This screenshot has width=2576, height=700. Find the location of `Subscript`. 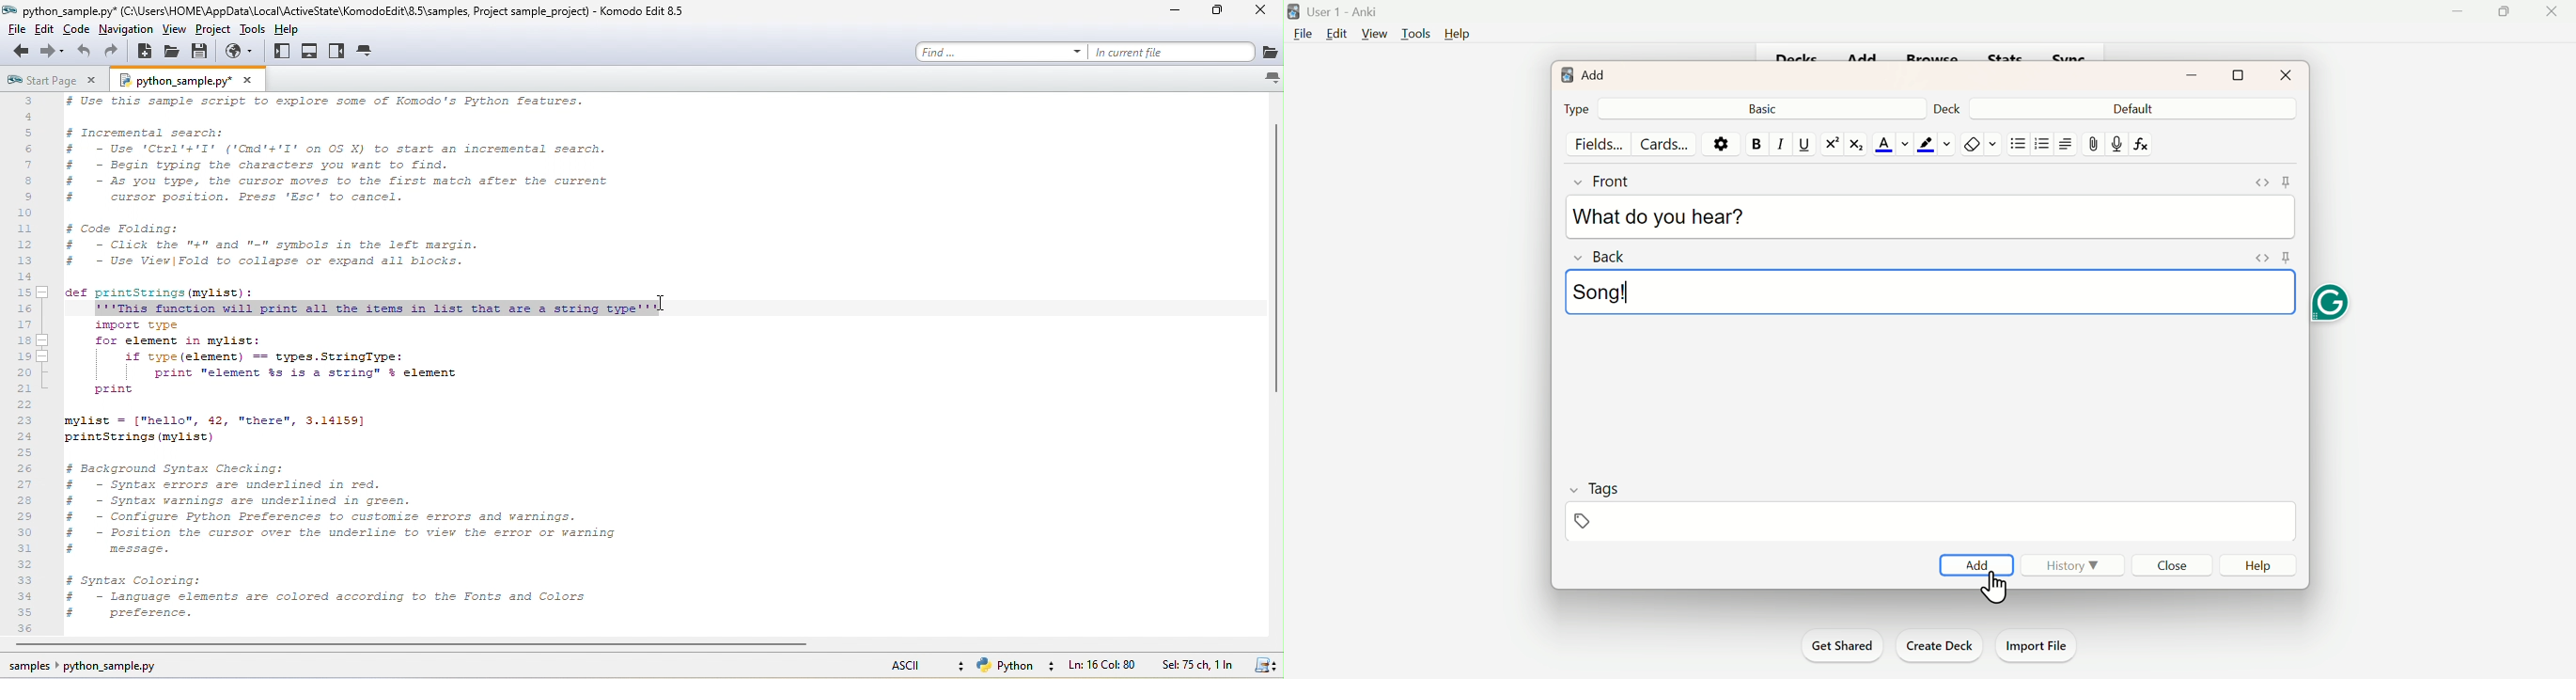

Subscript is located at coordinates (1856, 144).